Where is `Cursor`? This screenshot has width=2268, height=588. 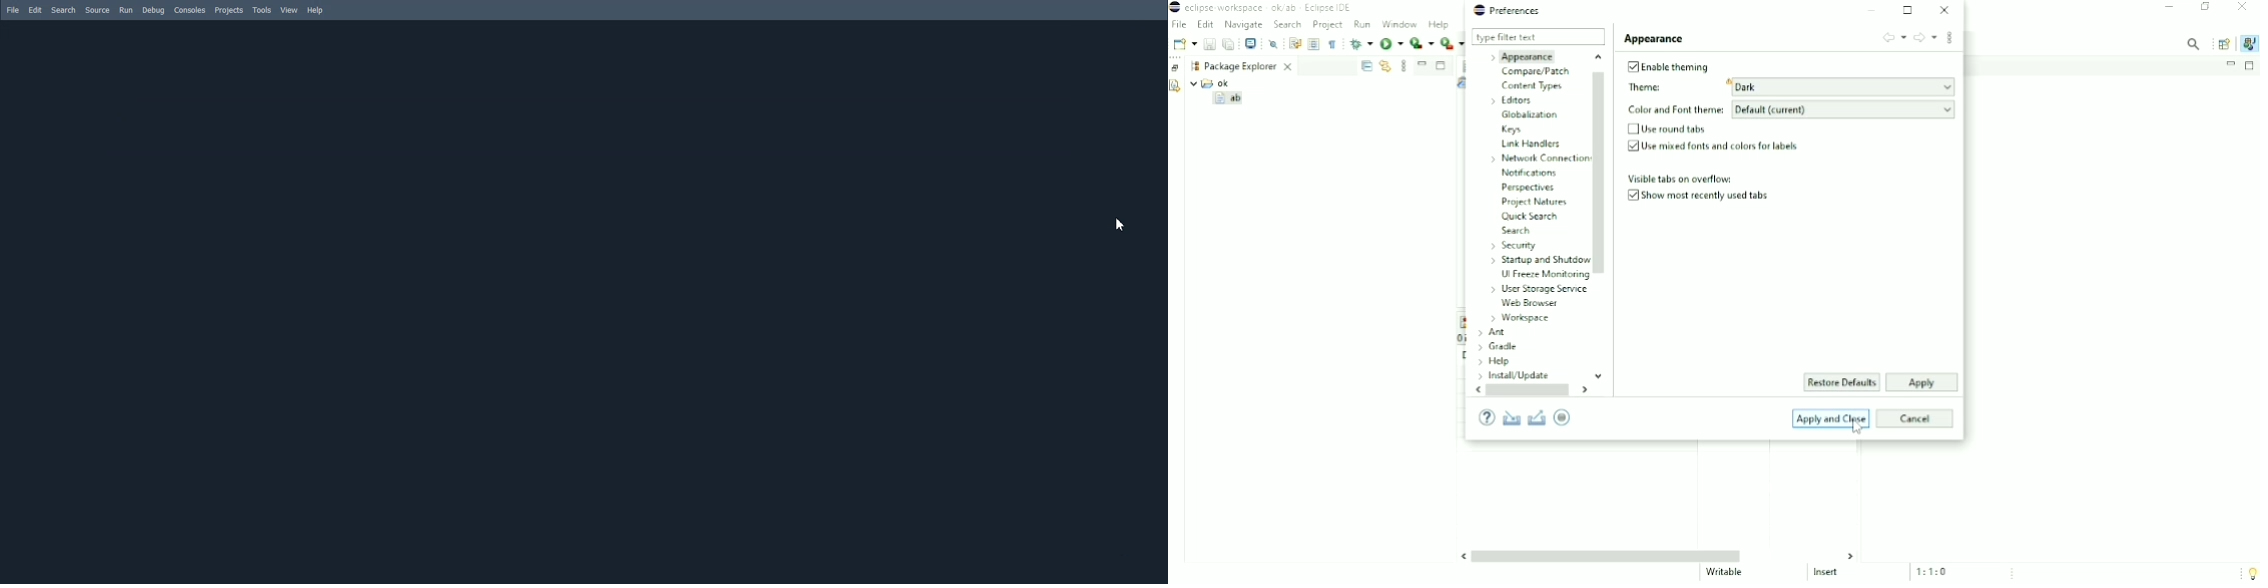 Cursor is located at coordinates (1122, 223).